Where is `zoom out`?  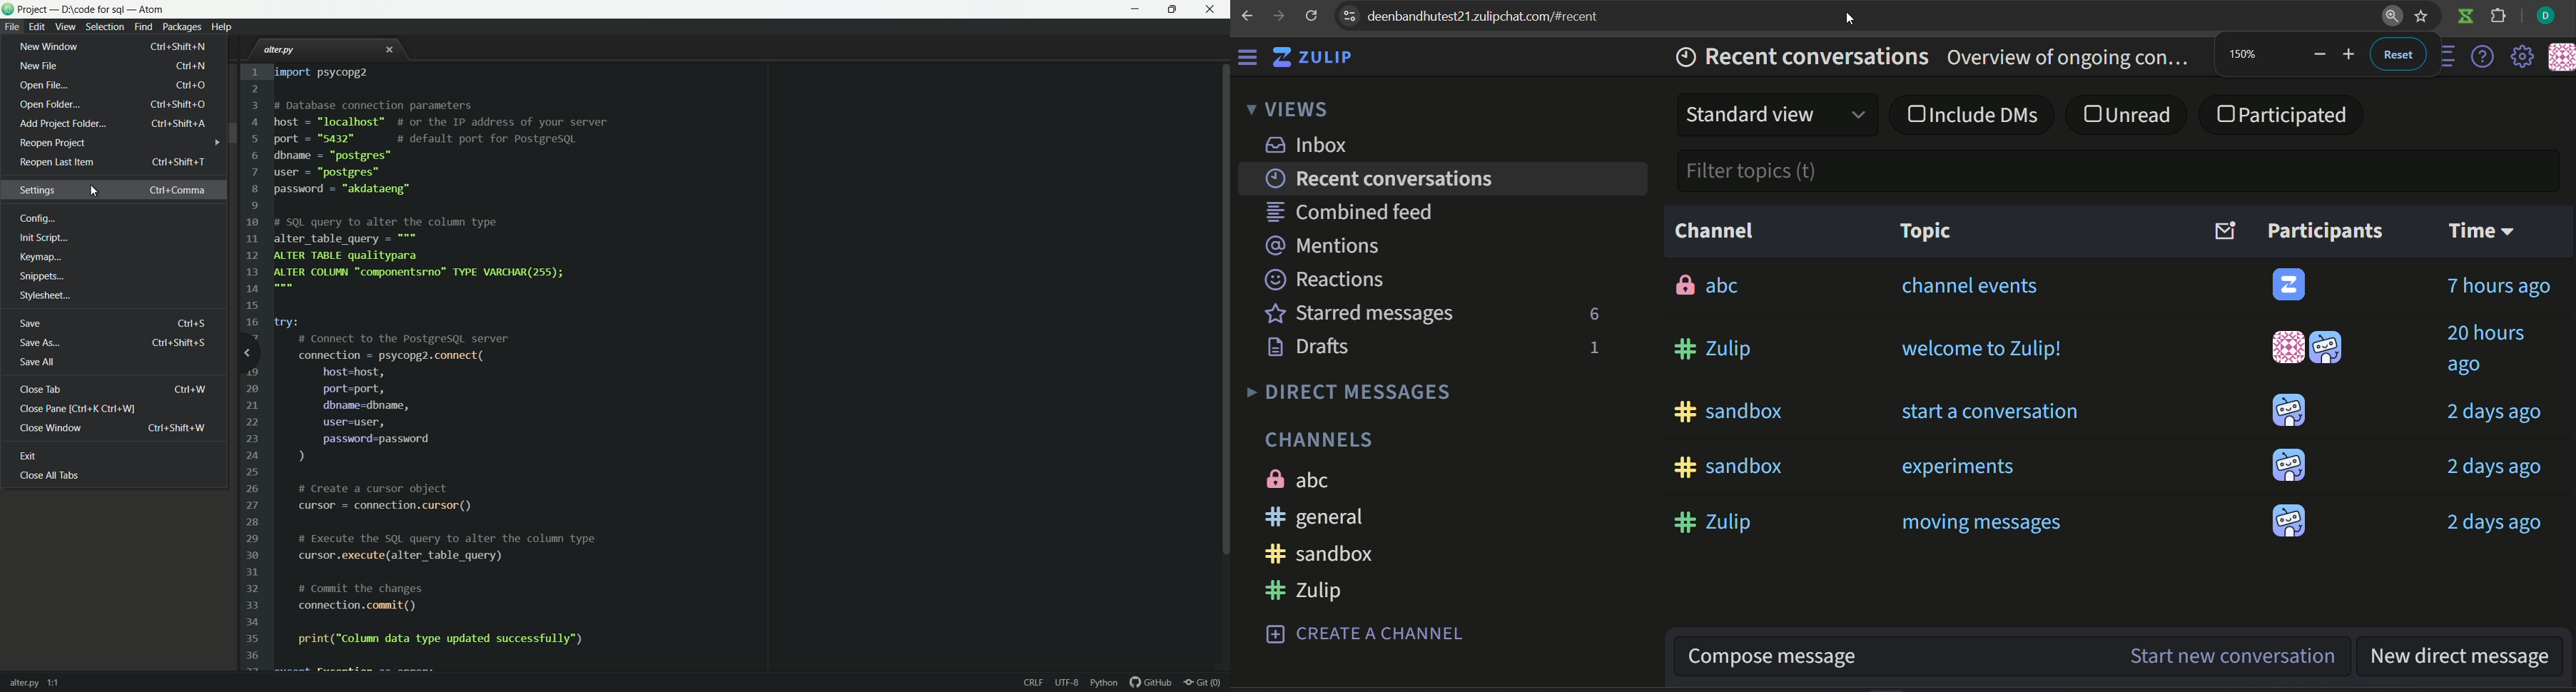 zoom out is located at coordinates (2318, 54).